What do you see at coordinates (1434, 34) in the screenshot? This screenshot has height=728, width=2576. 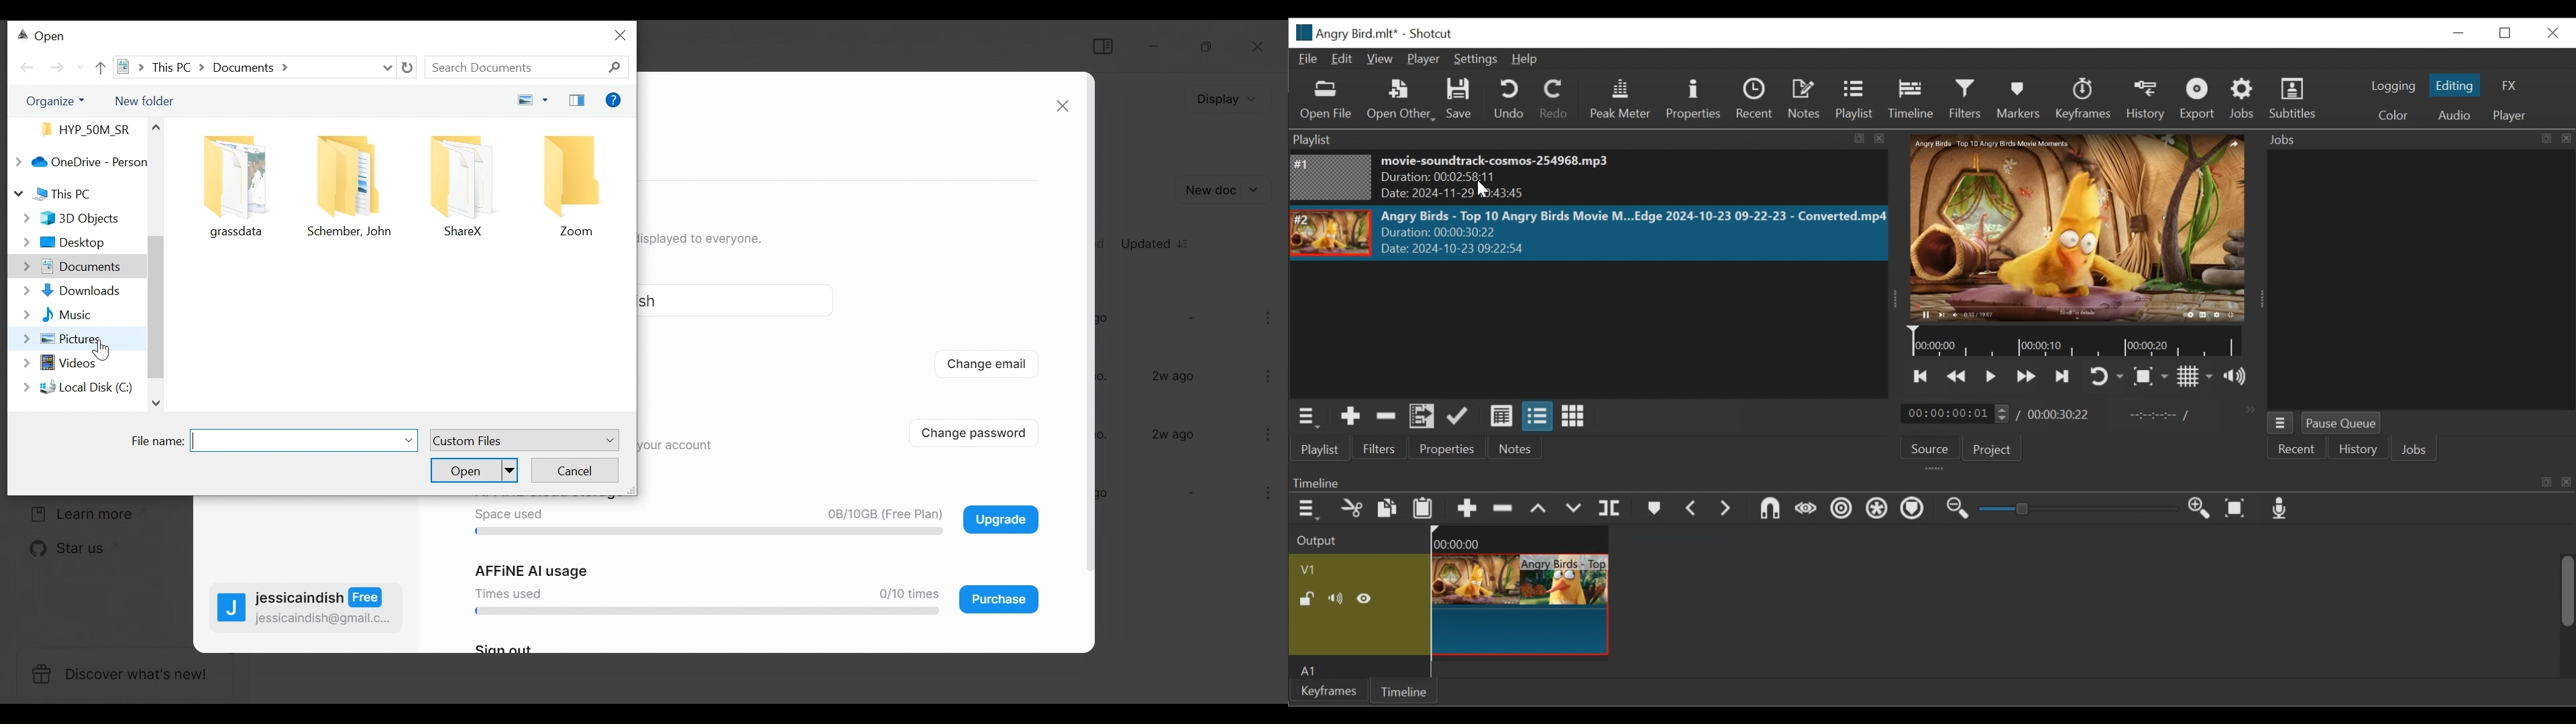 I see `Shotcut` at bounding box center [1434, 34].